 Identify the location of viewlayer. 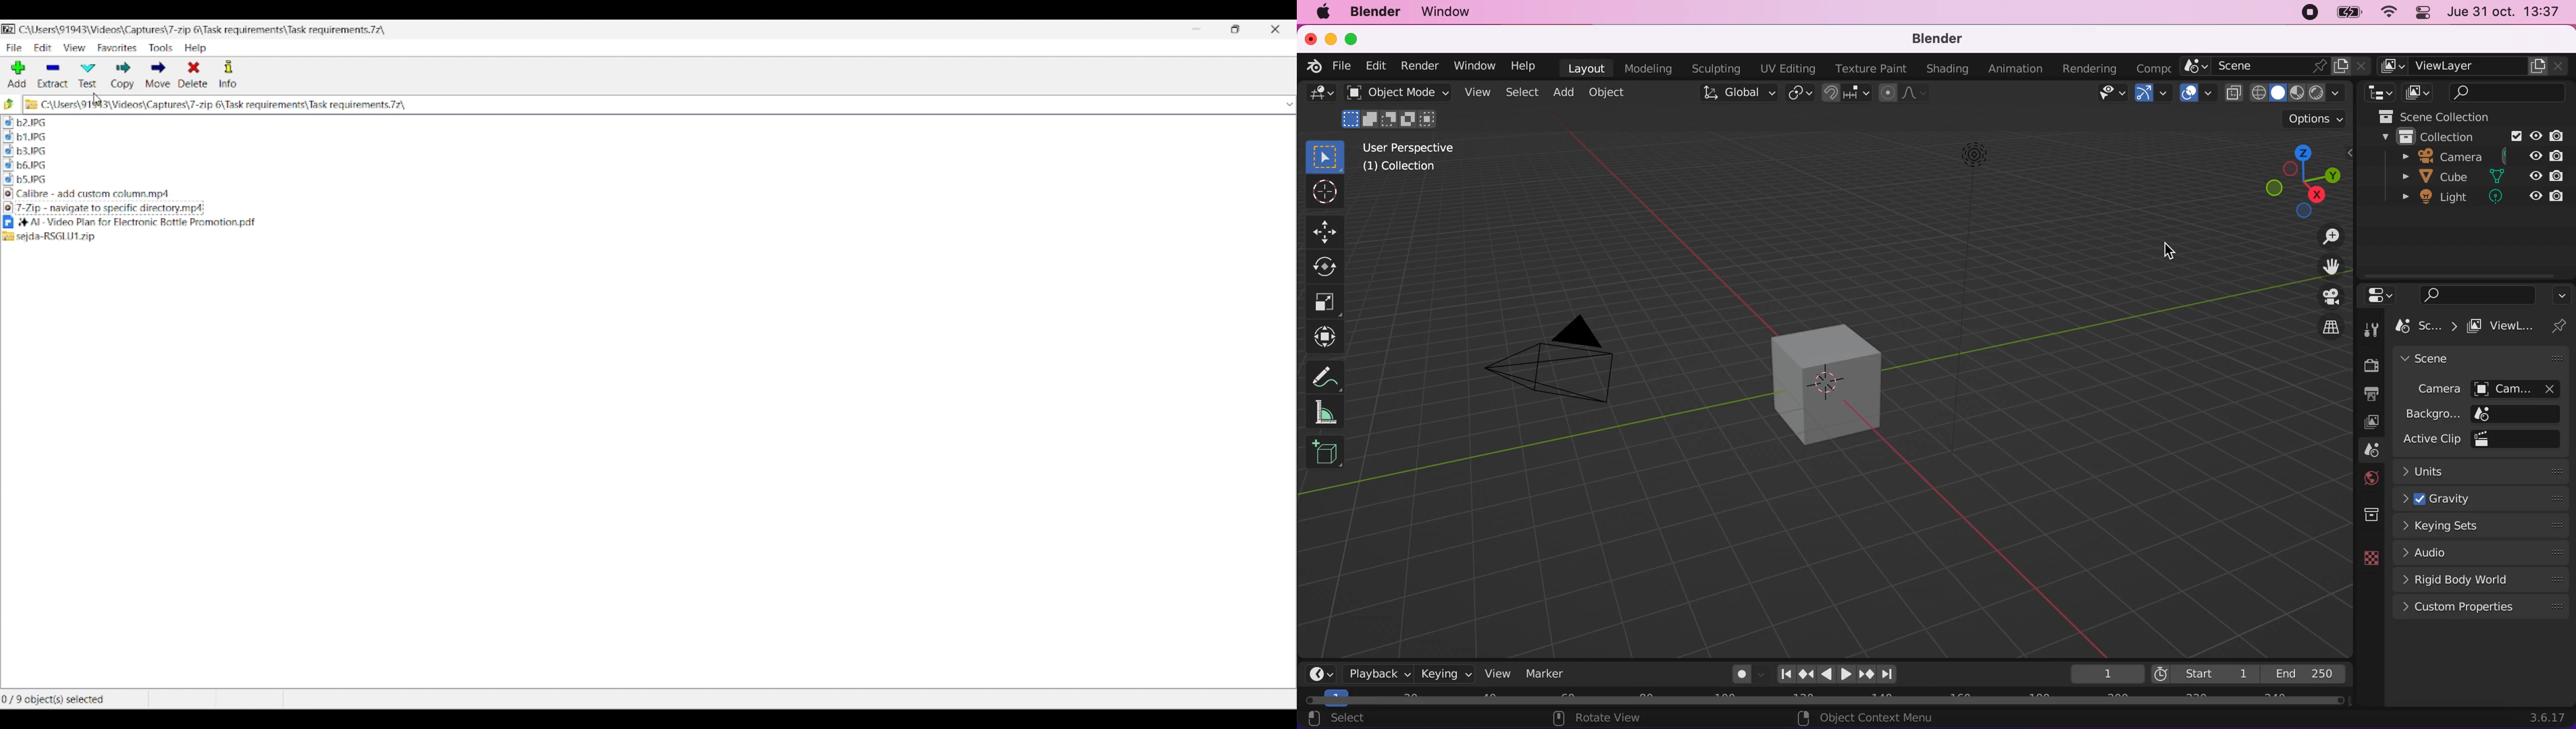
(2476, 66).